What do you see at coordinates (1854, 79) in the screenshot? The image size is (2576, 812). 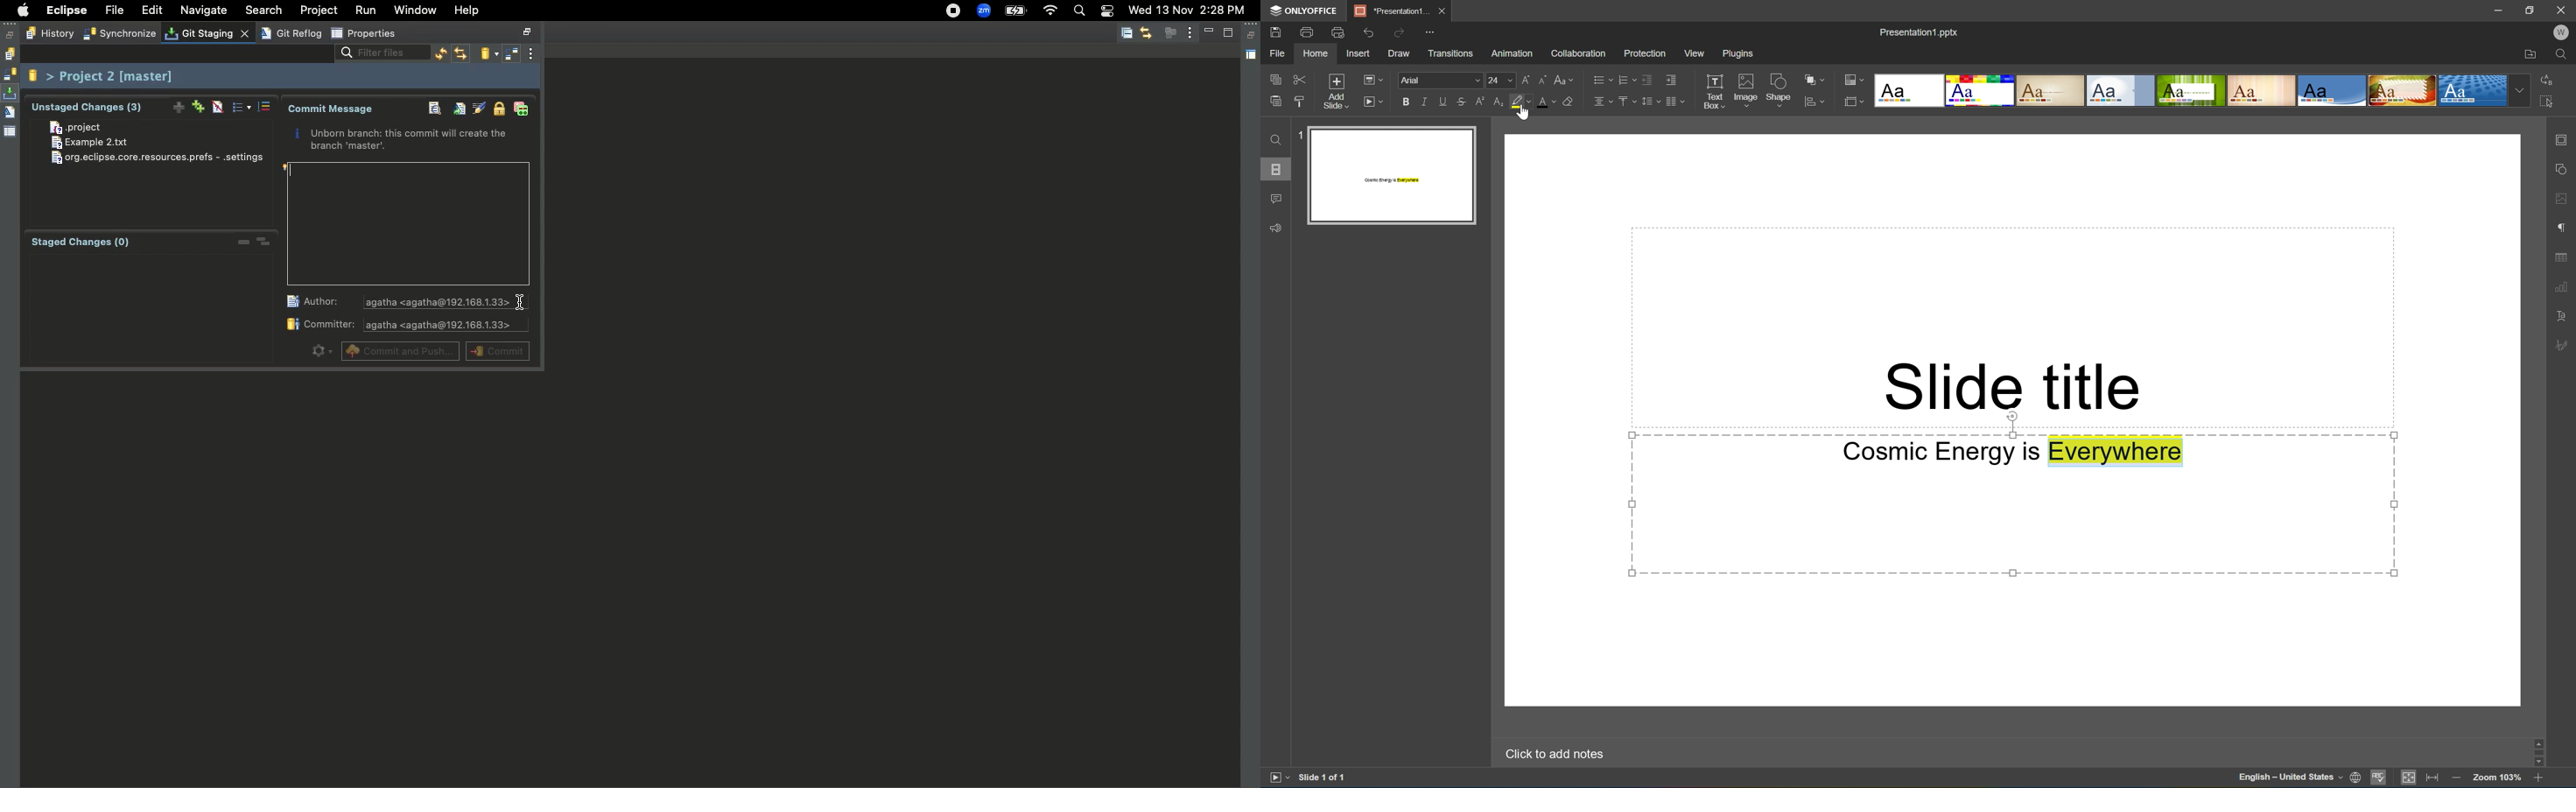 I see `Change color layout` at bounding box center [1854, 79].